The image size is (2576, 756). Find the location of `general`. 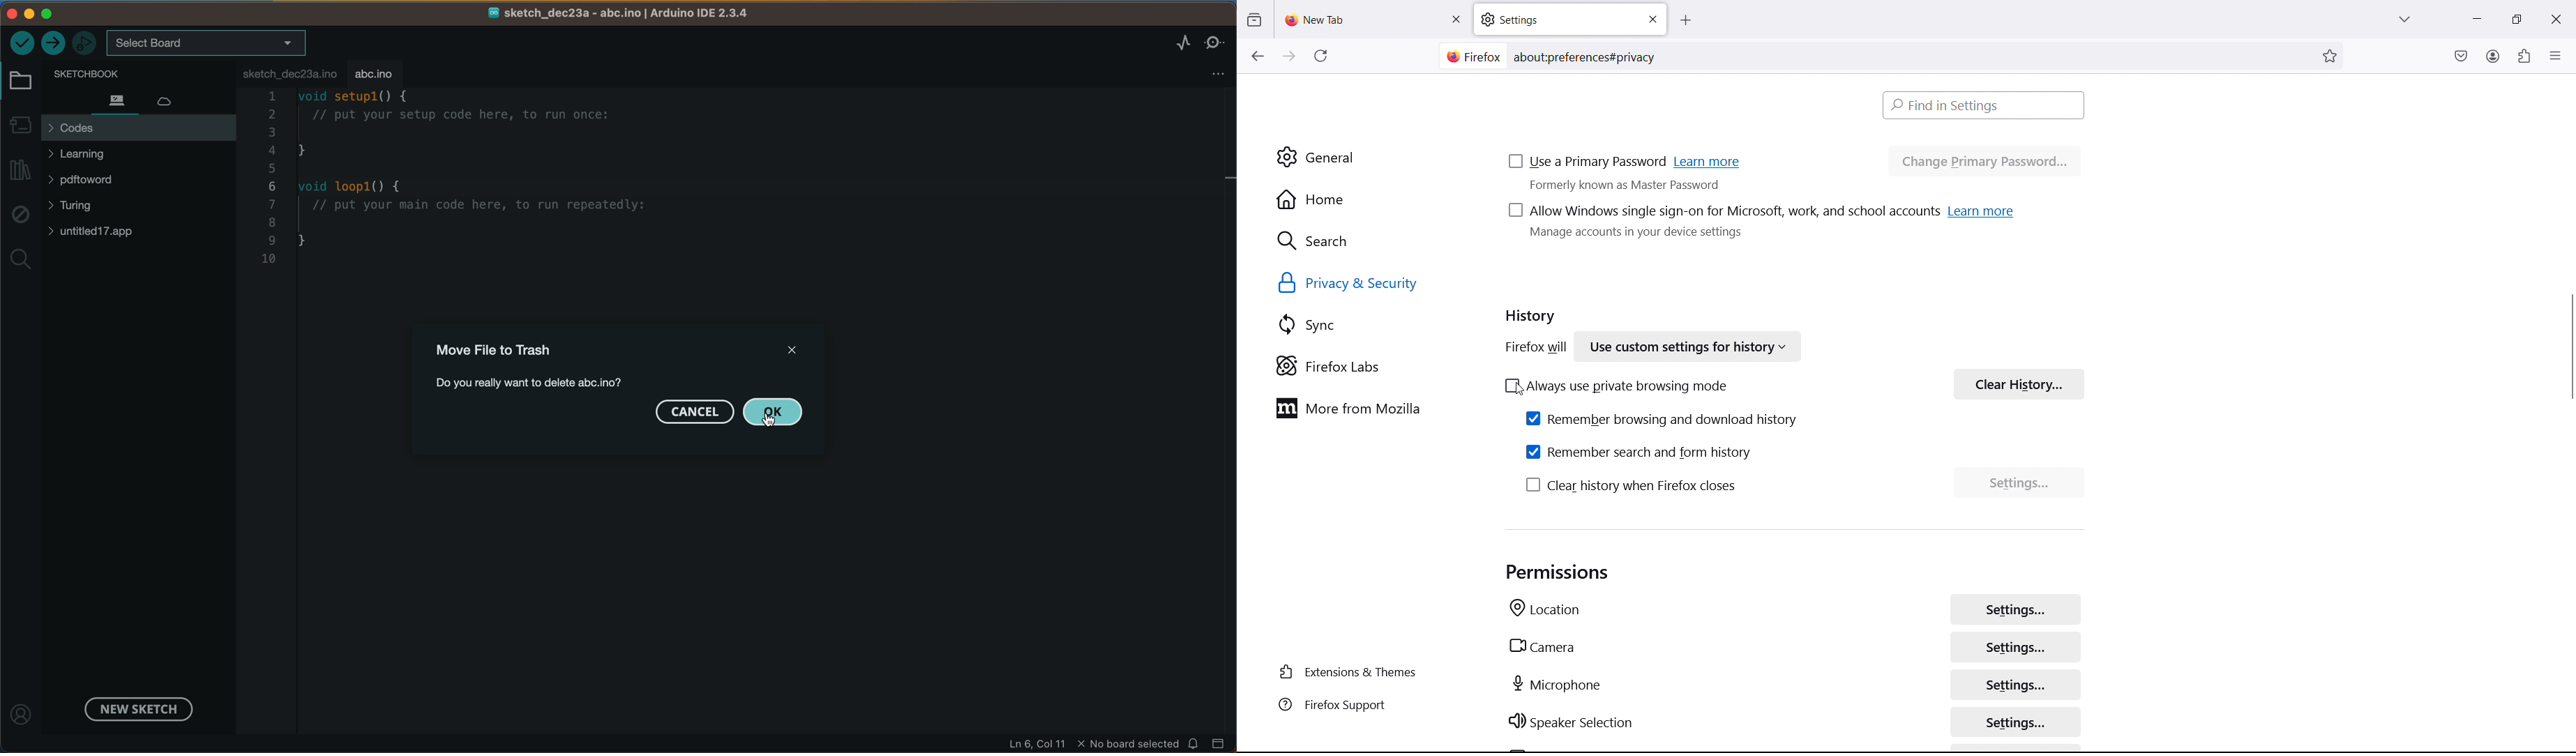

general is located at coordinates (1368, 158).